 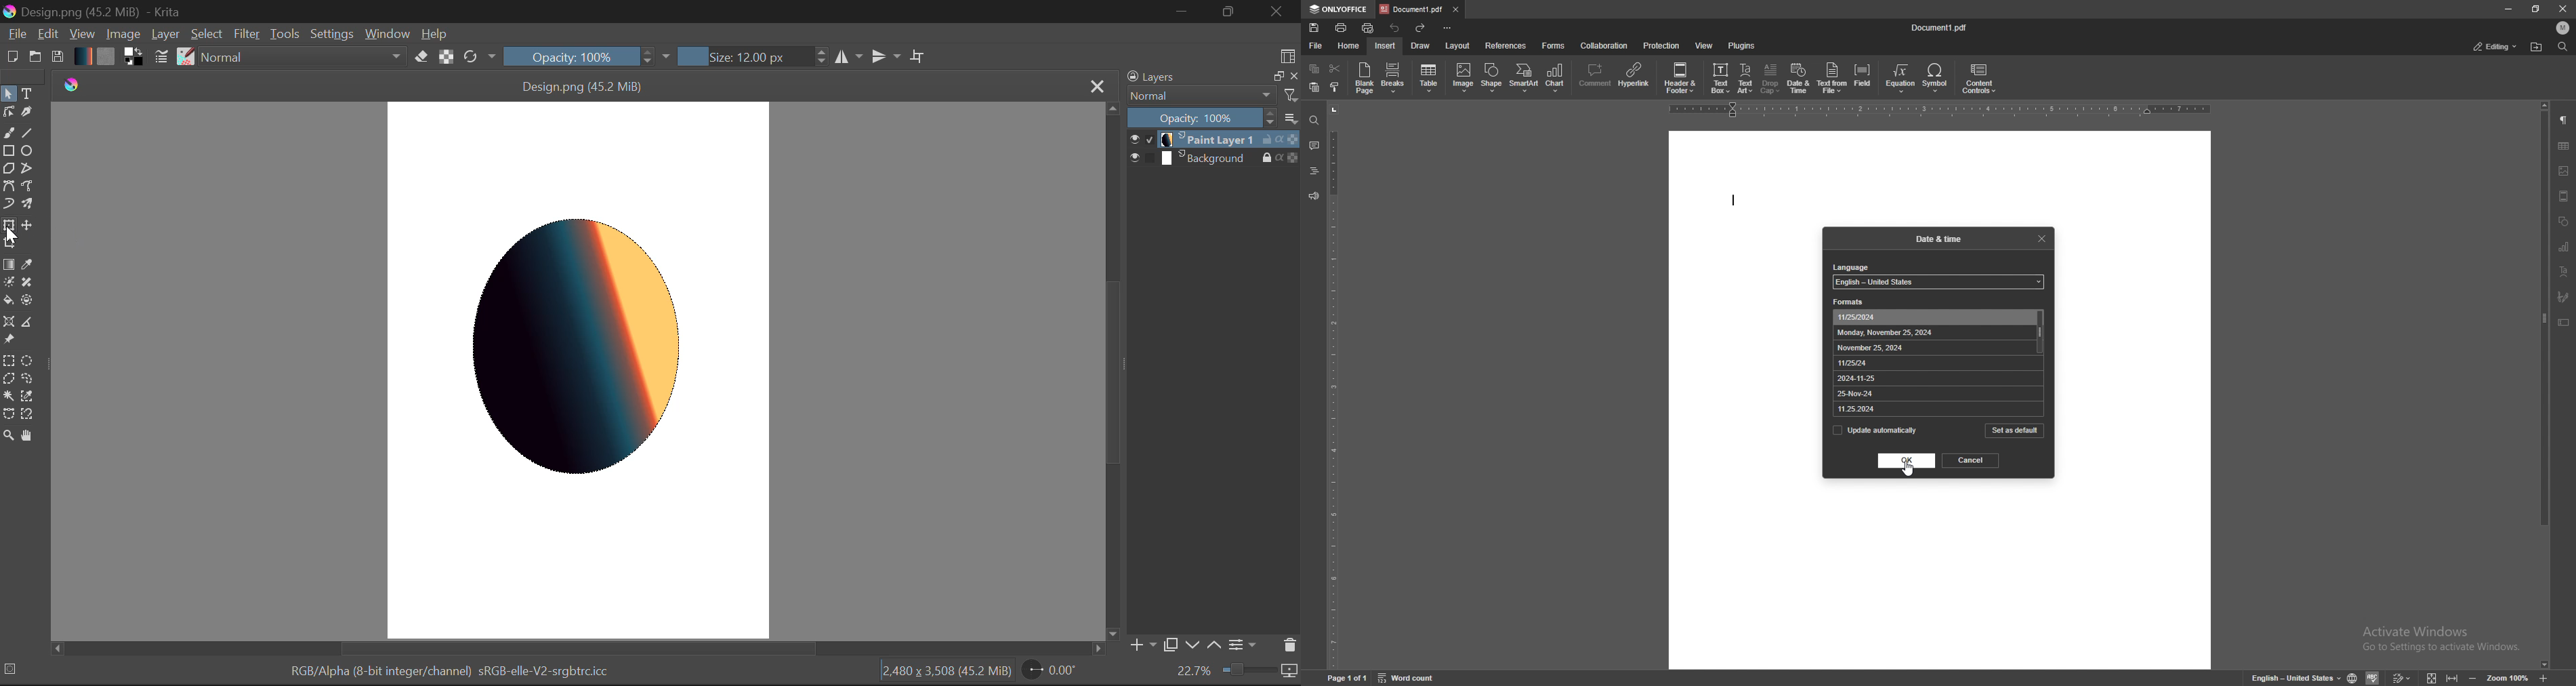 What do you see at coordinates (1350, 47) in the screenshot?
I see `home` at bounding box center [1350, 47].